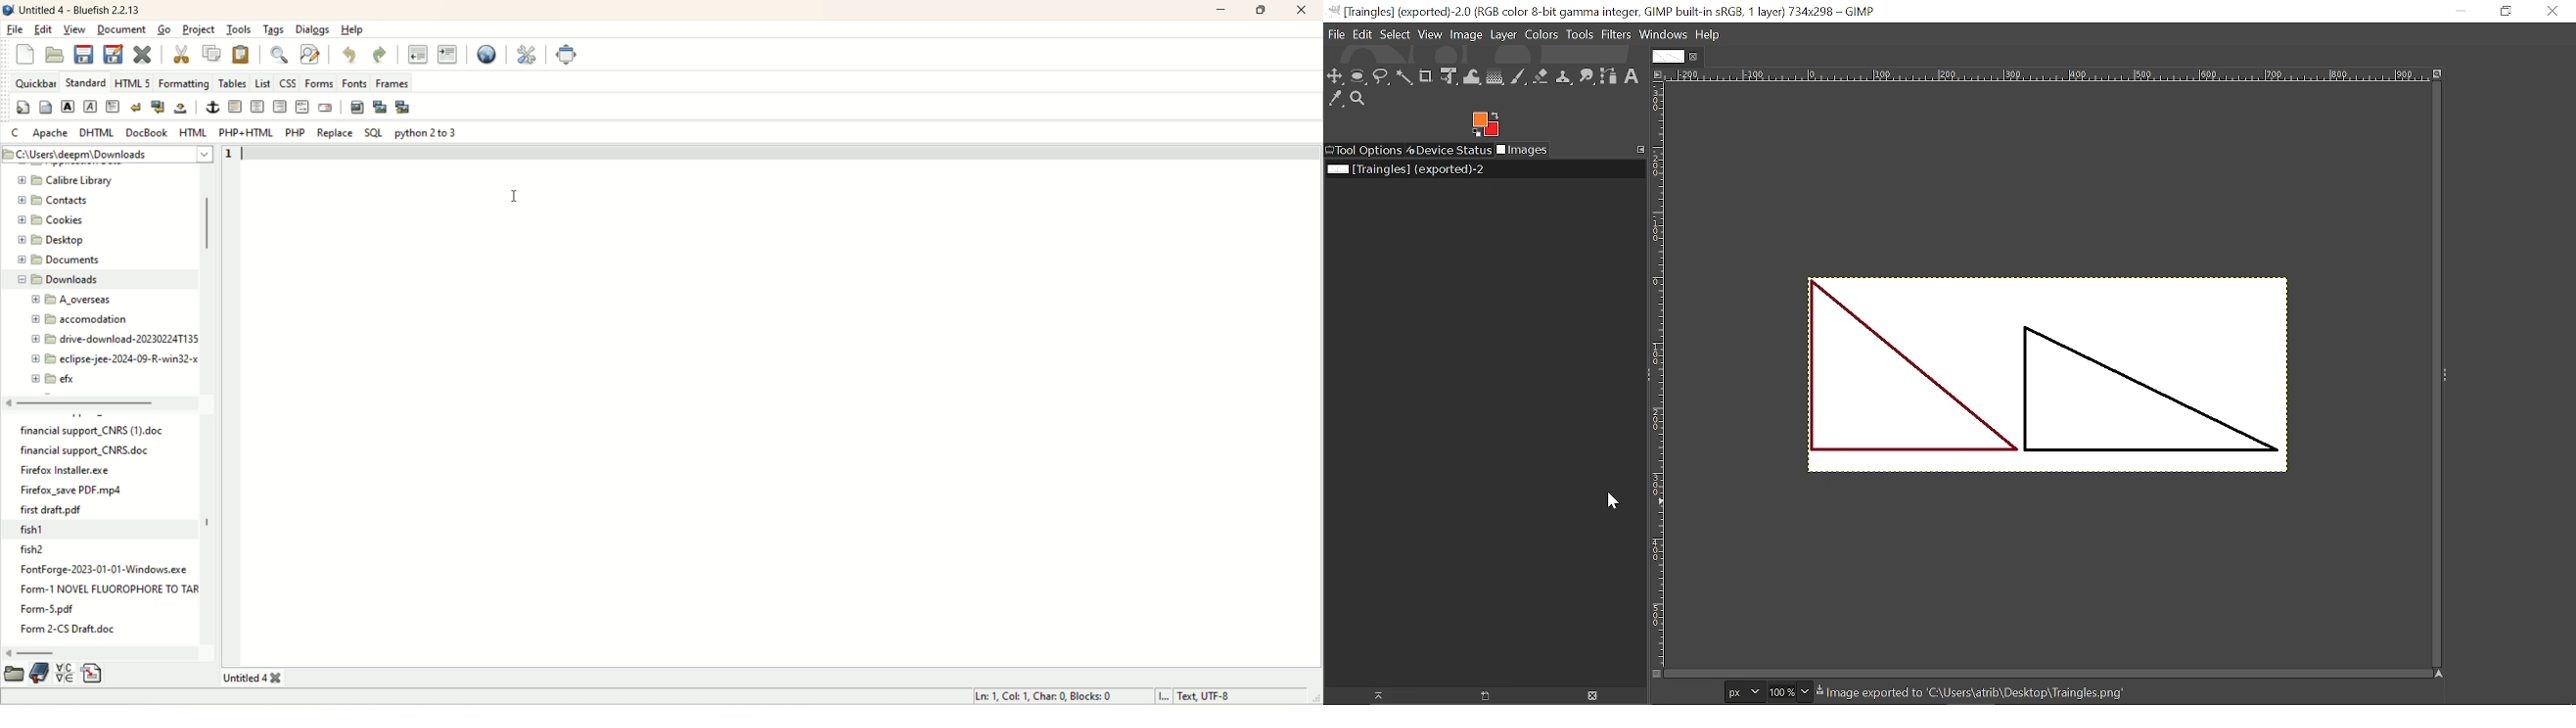 The image size is (2576, 728). I want to click on project, so click(198, 29).